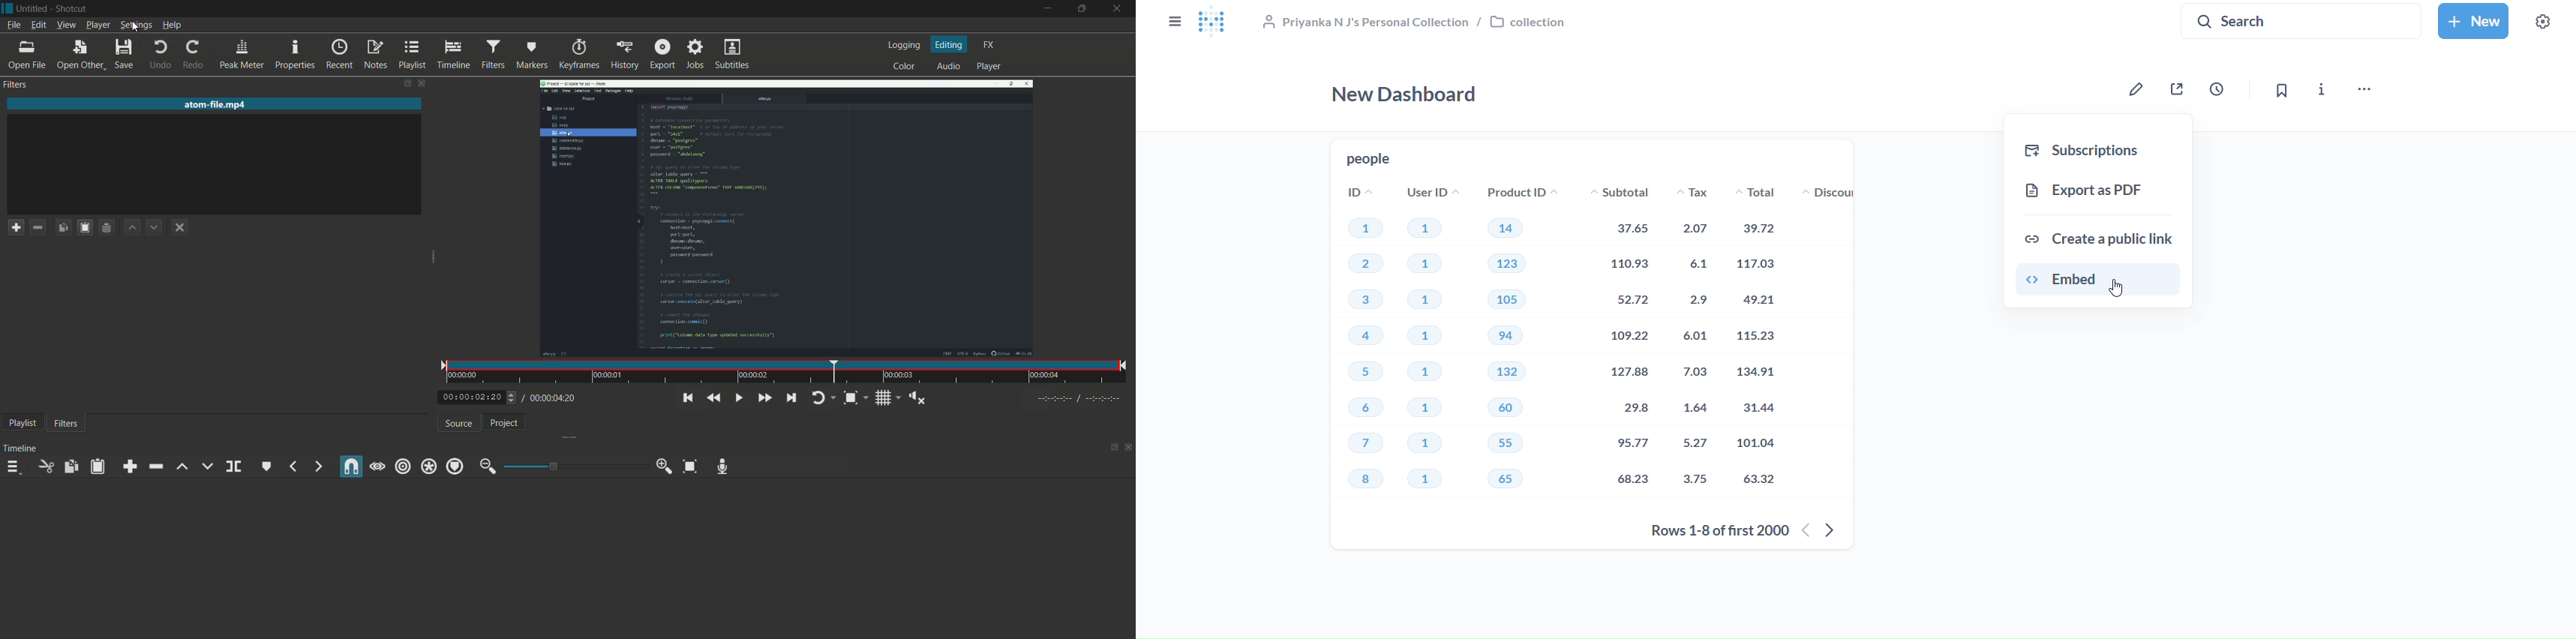  Describe the element at coordinates (38, 25) in the screenshot. I see `edit menu` at that location.